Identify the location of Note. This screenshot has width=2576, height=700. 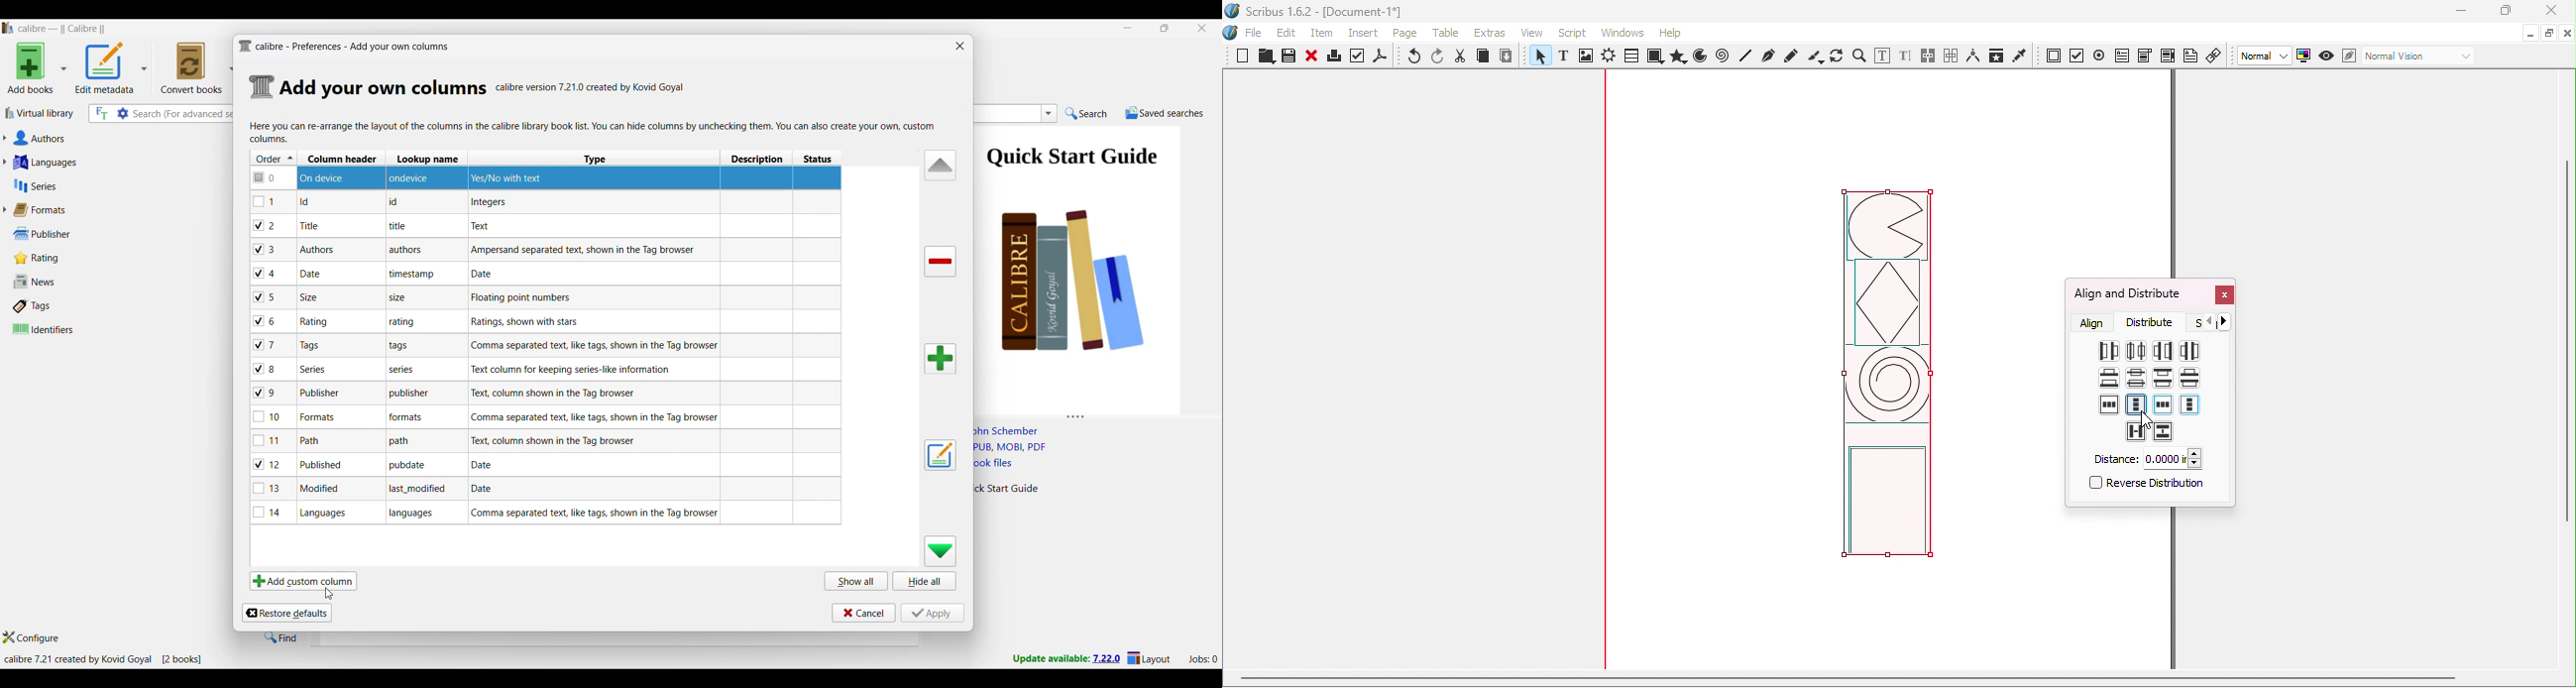
(311, 346).